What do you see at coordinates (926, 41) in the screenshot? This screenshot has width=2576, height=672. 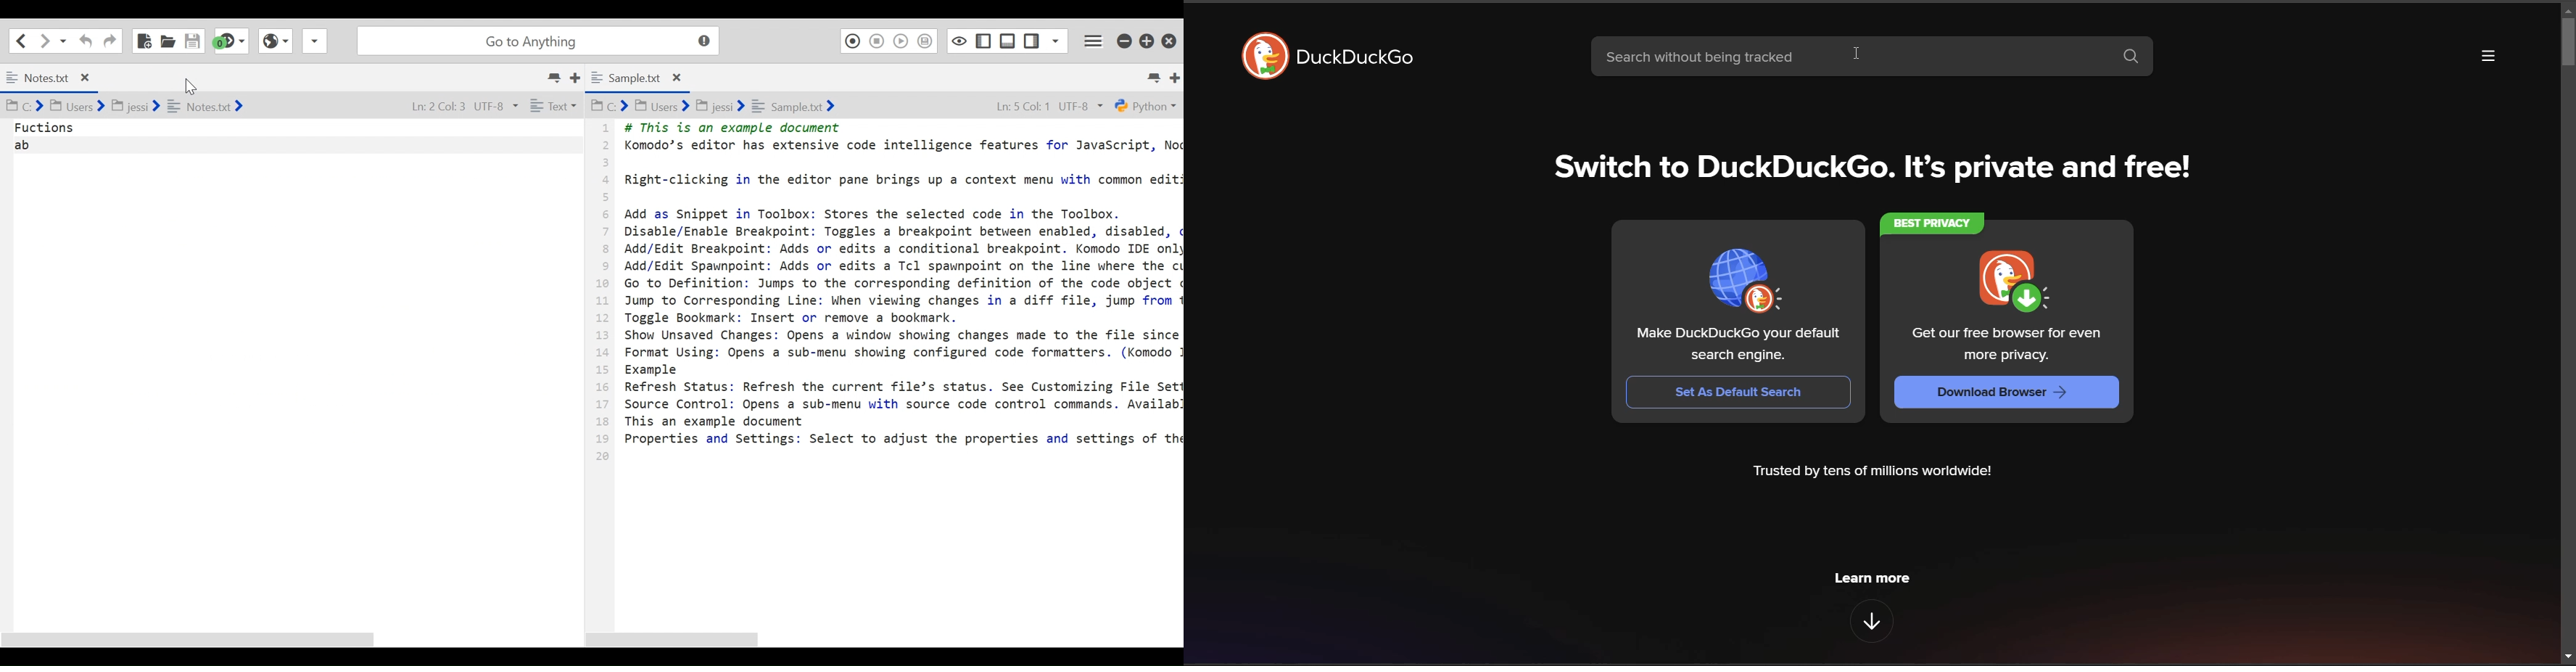 I see `Save Macro to Toolbox as Superscript` at bounding box center [926, 41].